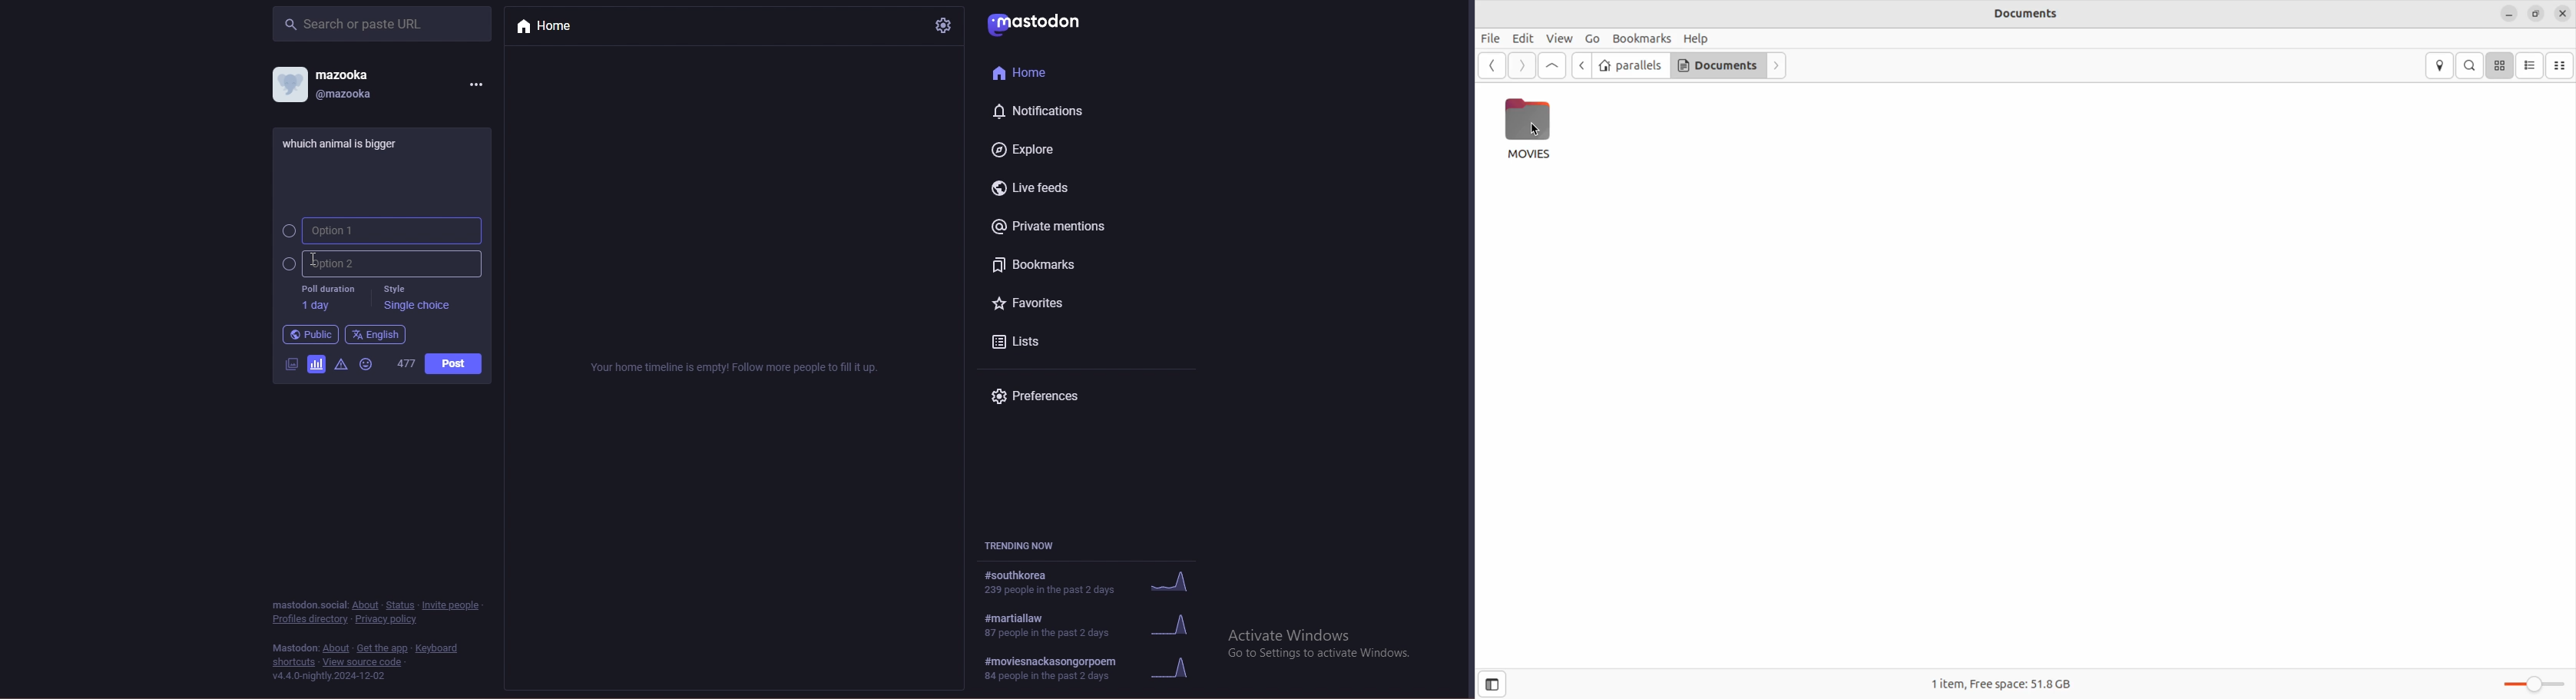 This screenshot has width=2576, height=700. Describe the element at coordinates (310, 335) in the screenshot. I see `public` at that location.